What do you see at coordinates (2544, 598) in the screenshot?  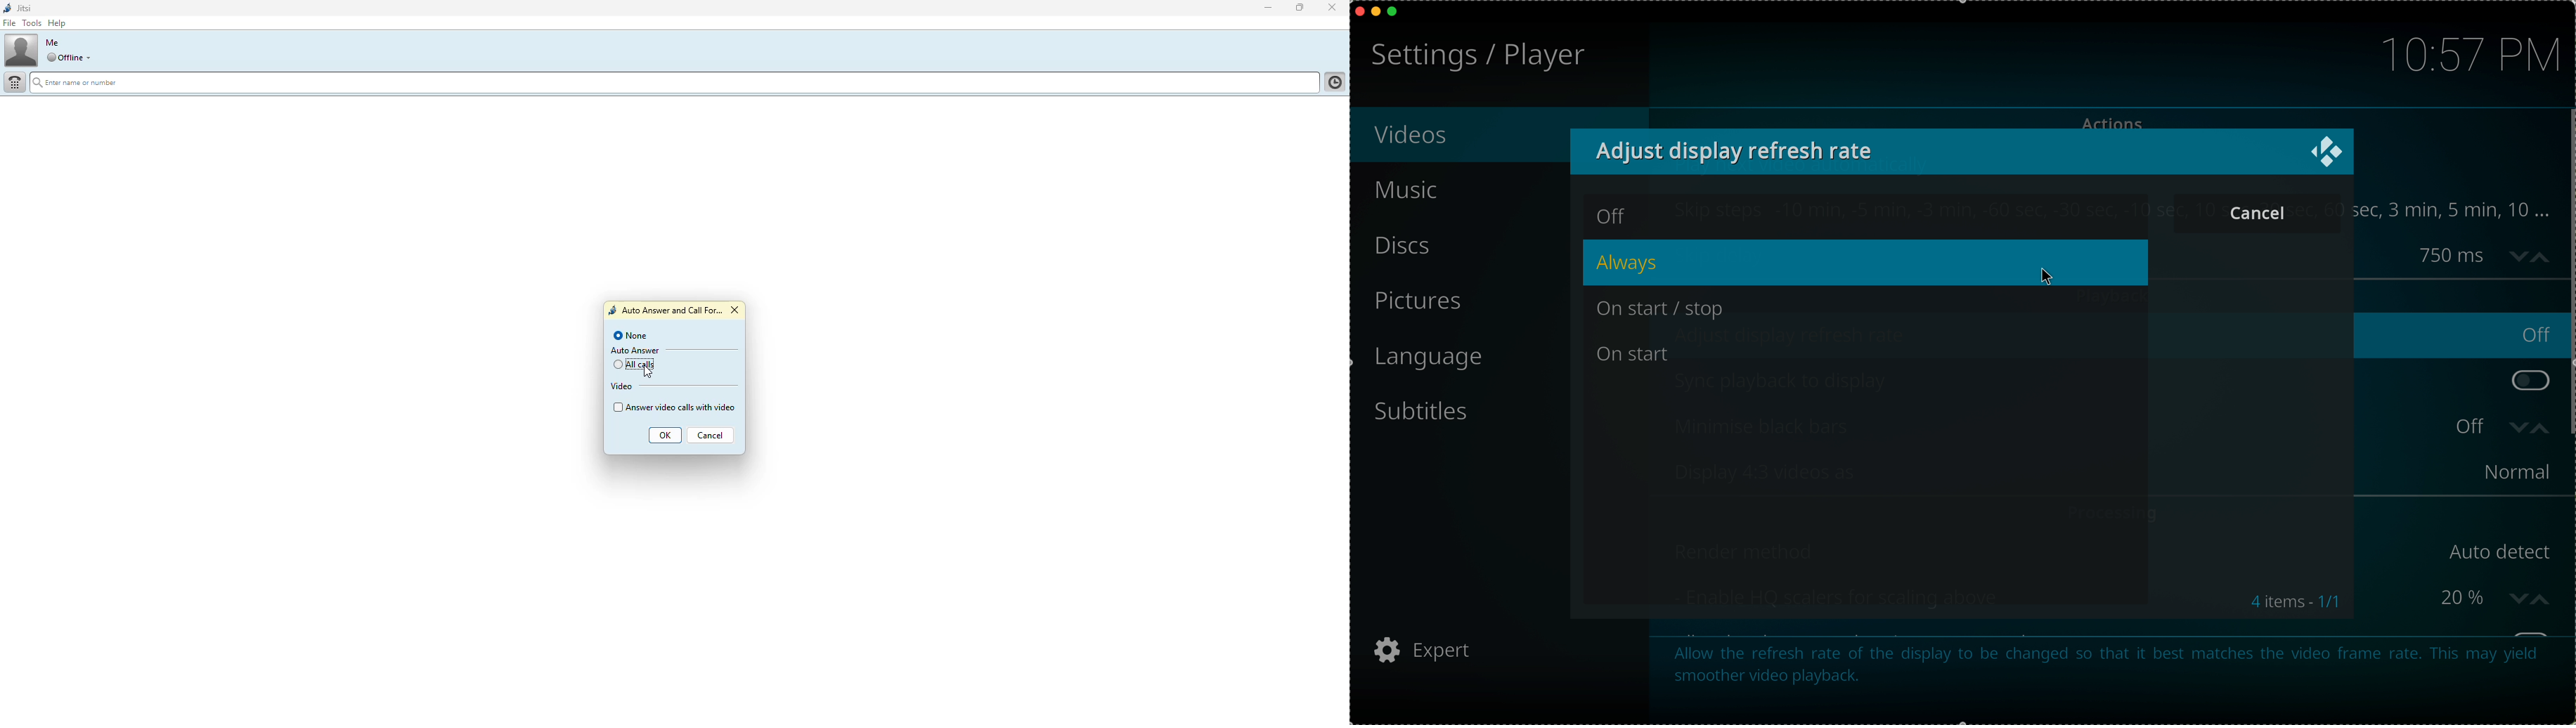 I see `increase value` at bounding box center [2544, 598].